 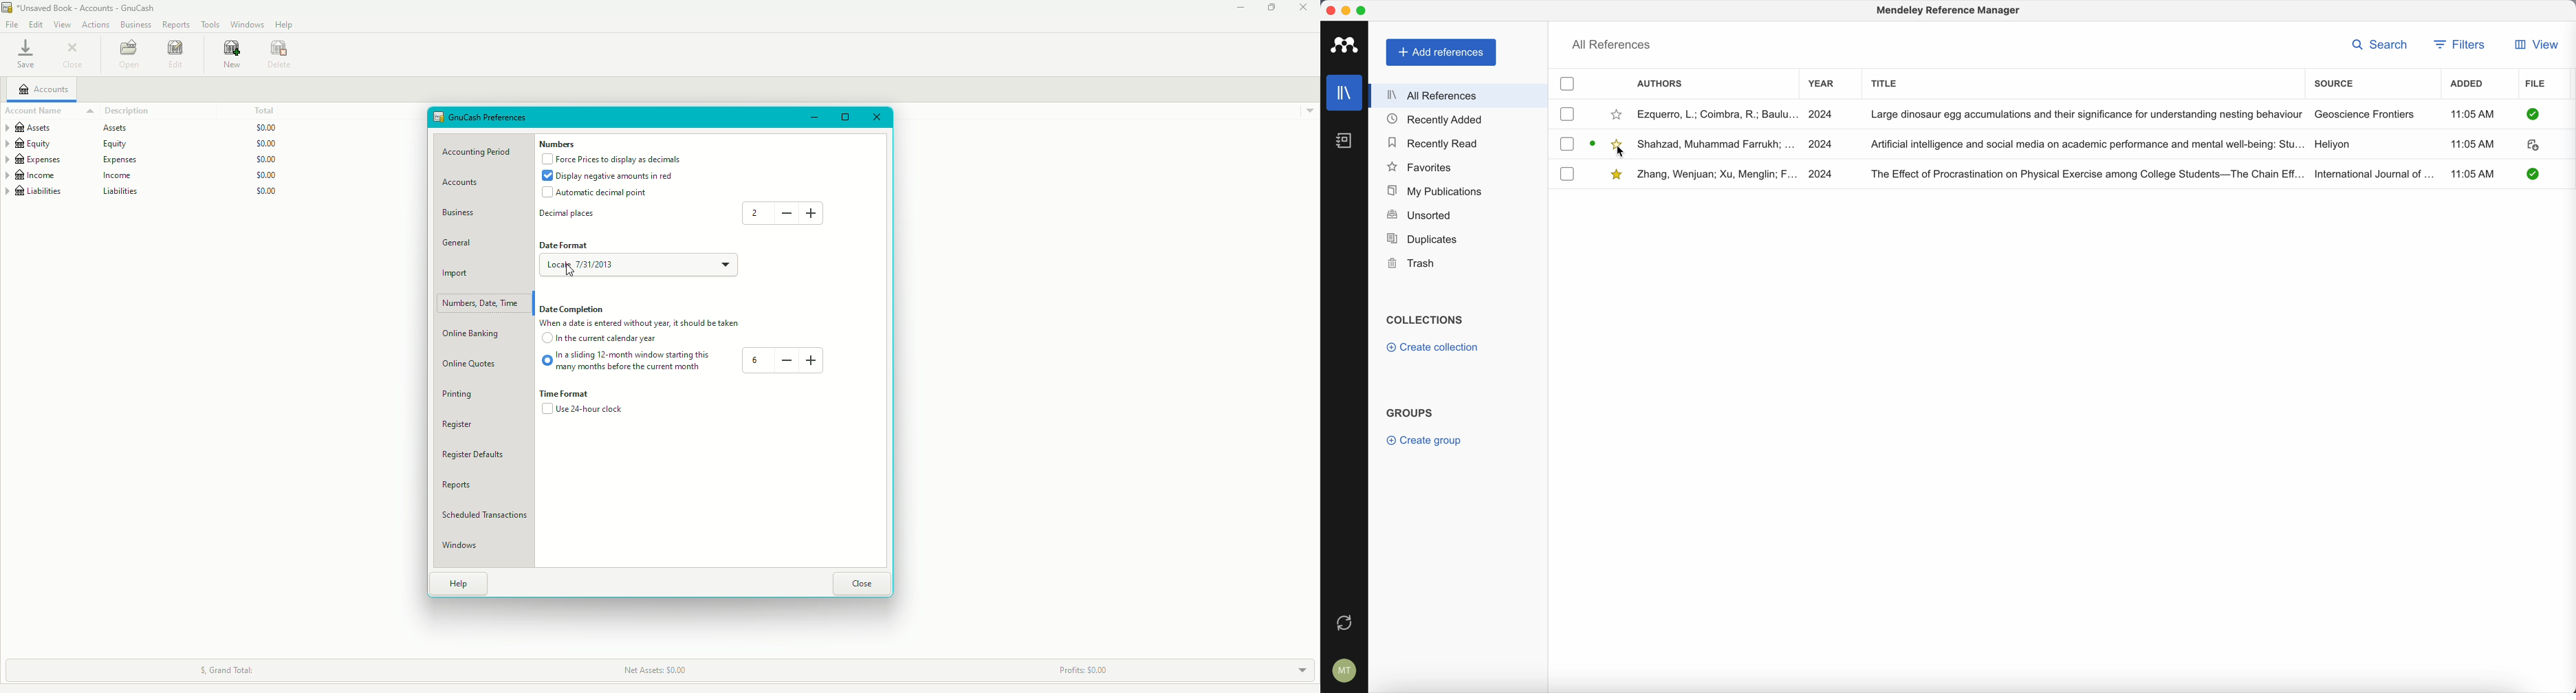 What do you see at coordinates (1618, 114) in the screenshot?
I see `favorite` at bounding box center [1618, 114].